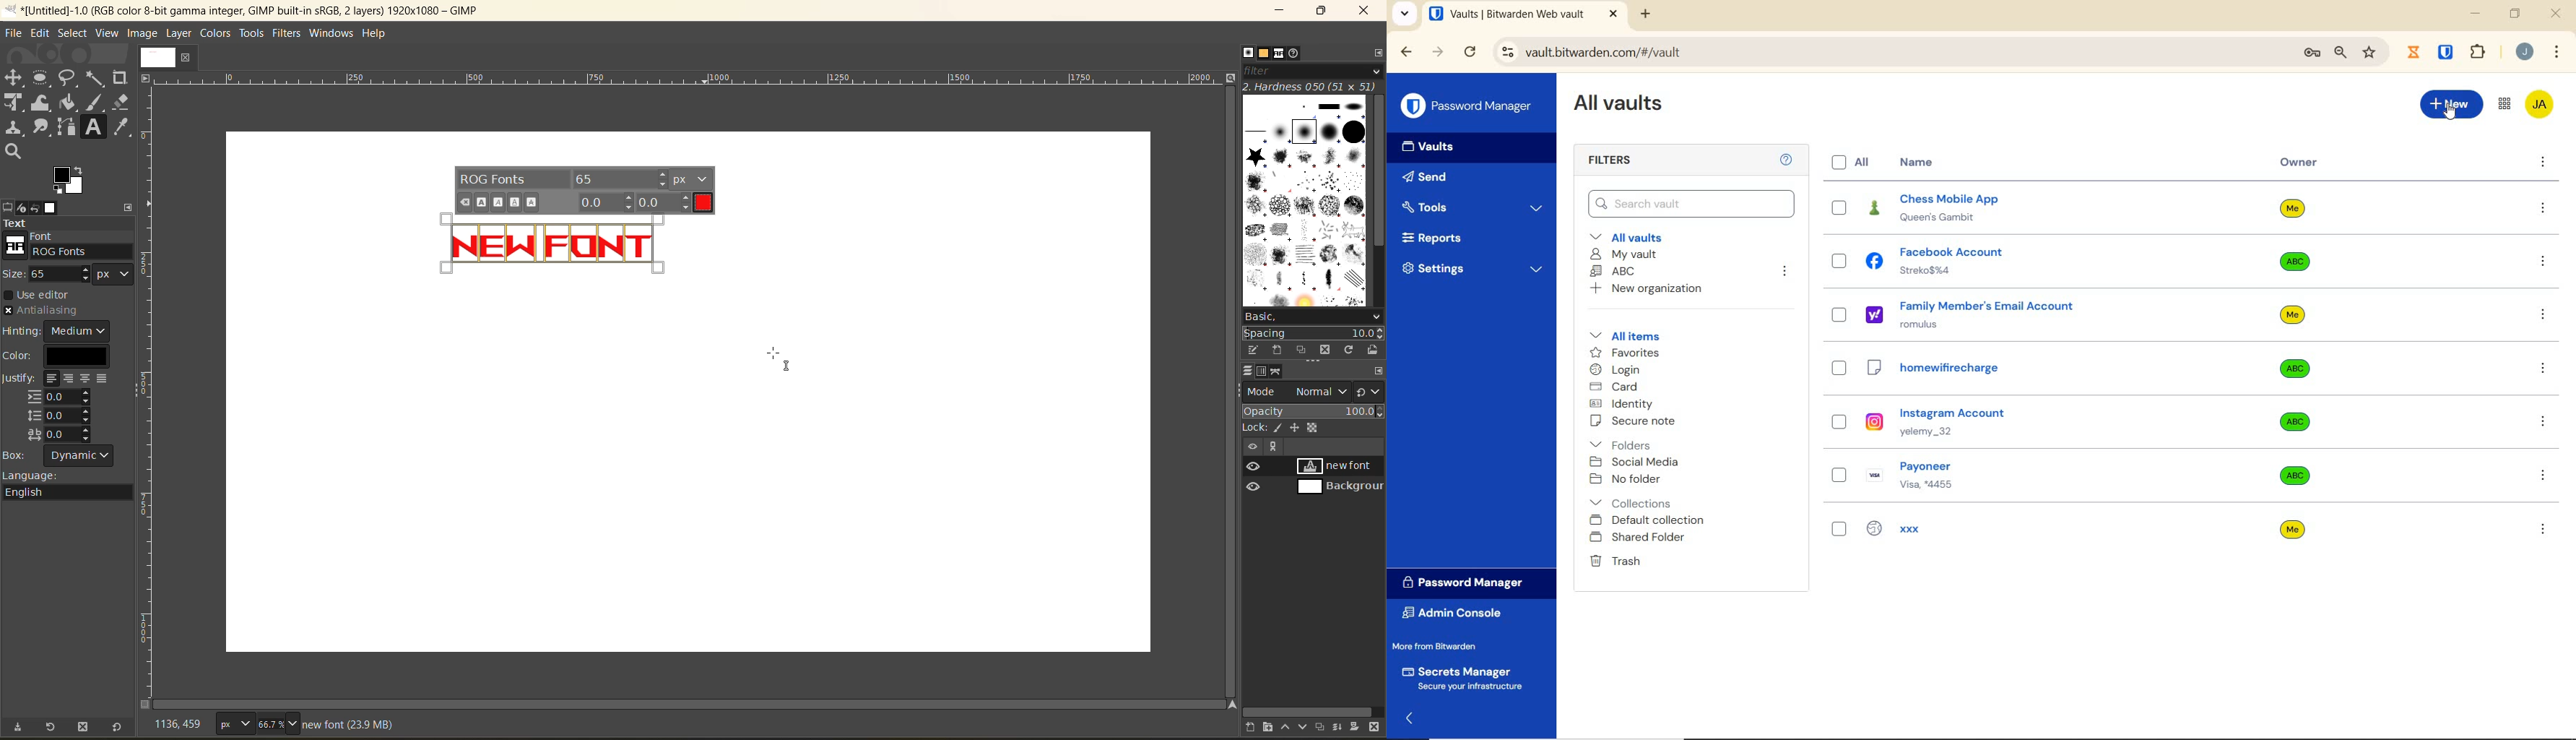 This screenshot has height=756, width=2576. Describe the element at coordinates (1624, 404) in the screenshot. I see `identity` at that location.